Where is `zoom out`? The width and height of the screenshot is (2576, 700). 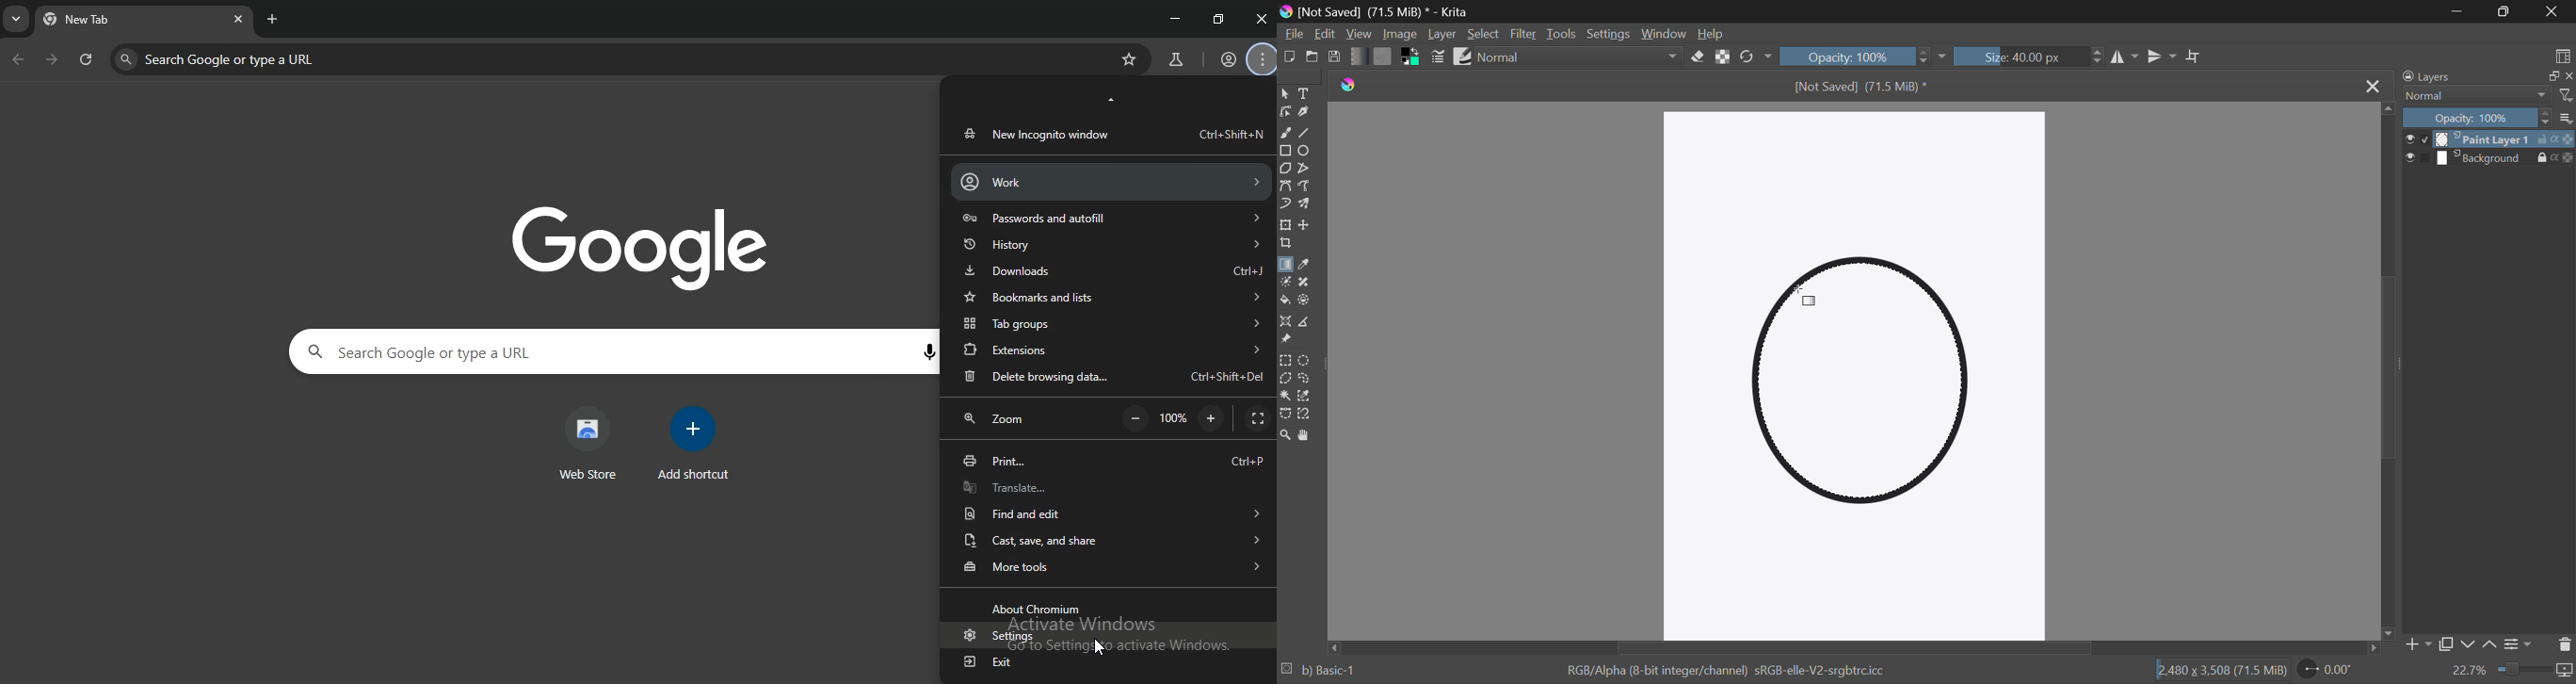 zoom out is located at coordinates (1211, 417).